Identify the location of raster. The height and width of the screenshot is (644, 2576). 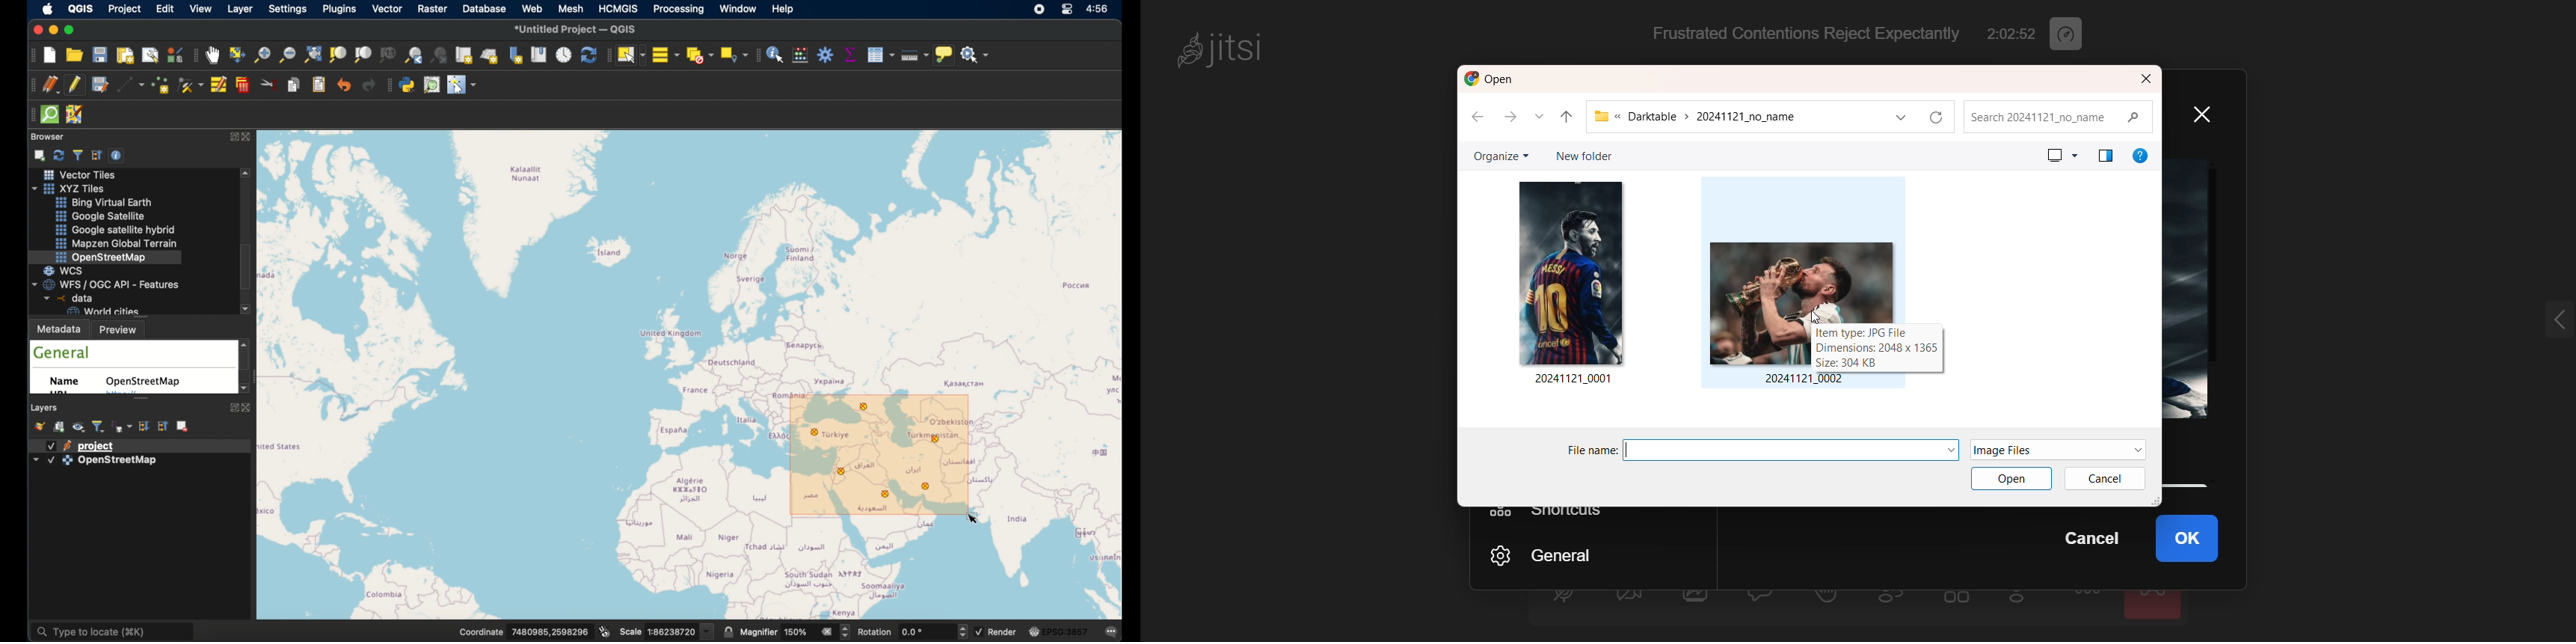
(433, 8).